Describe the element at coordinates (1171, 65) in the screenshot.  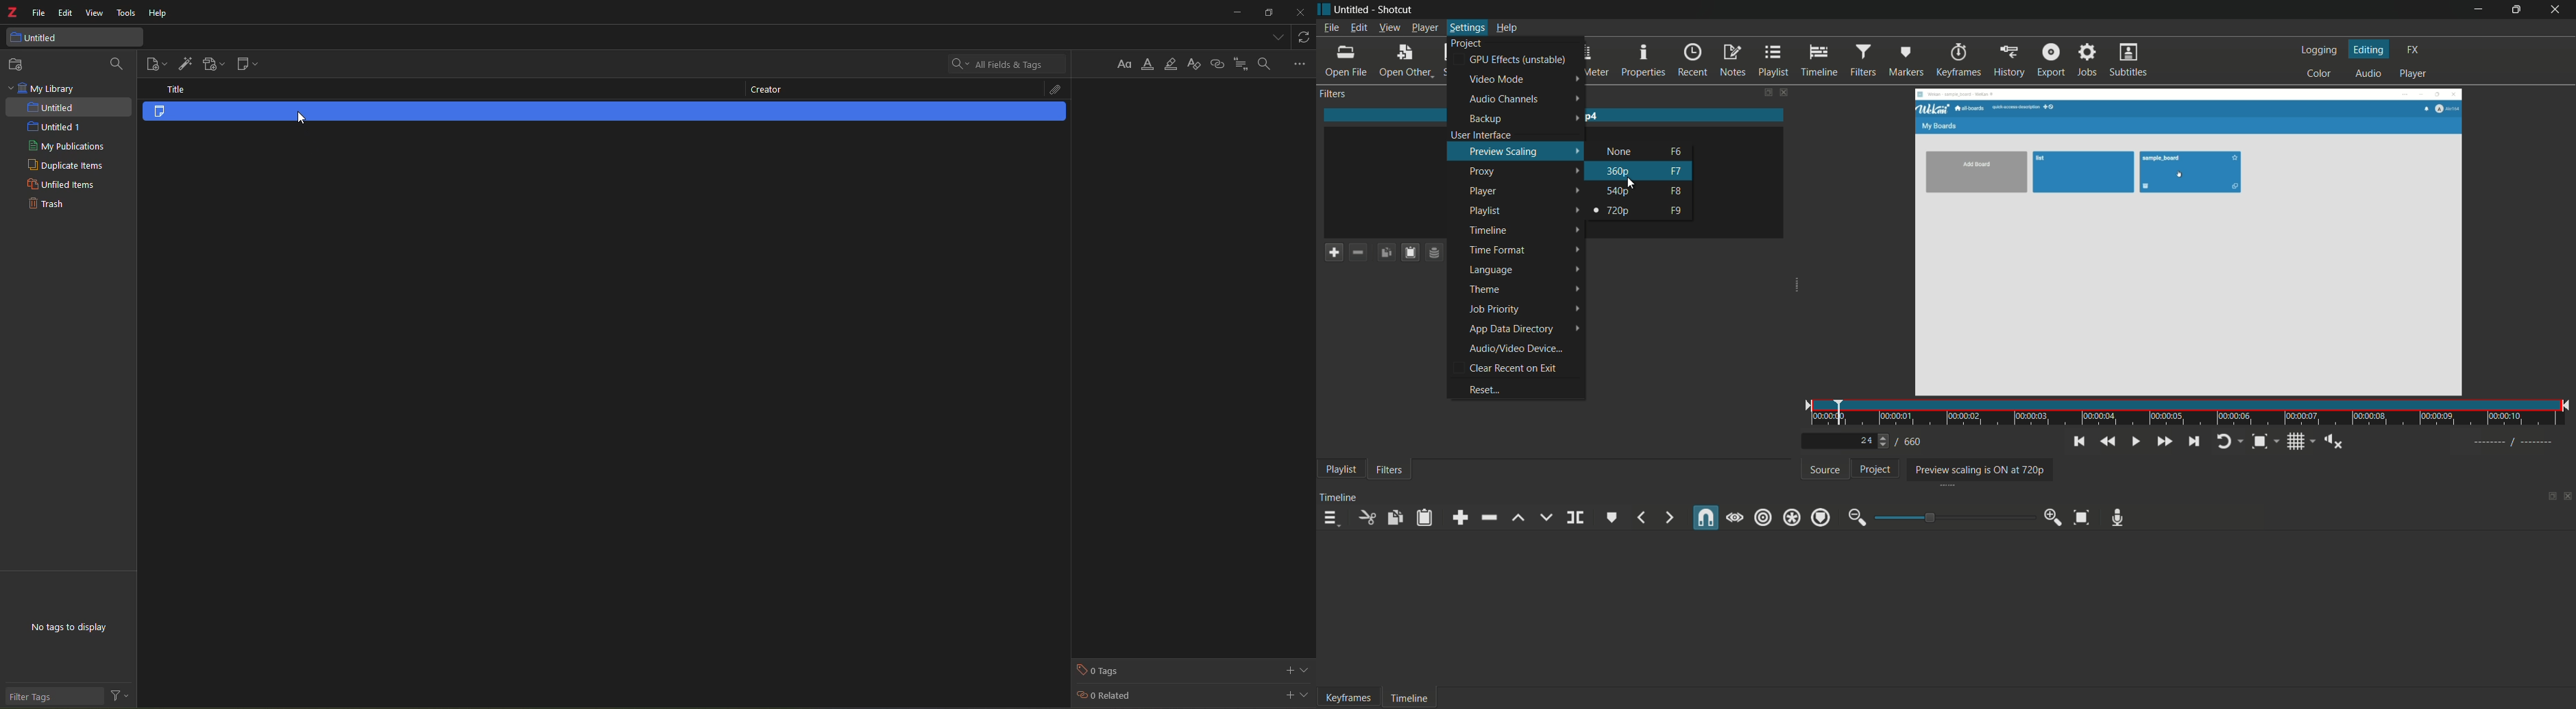
I see `highlight text` at that location.